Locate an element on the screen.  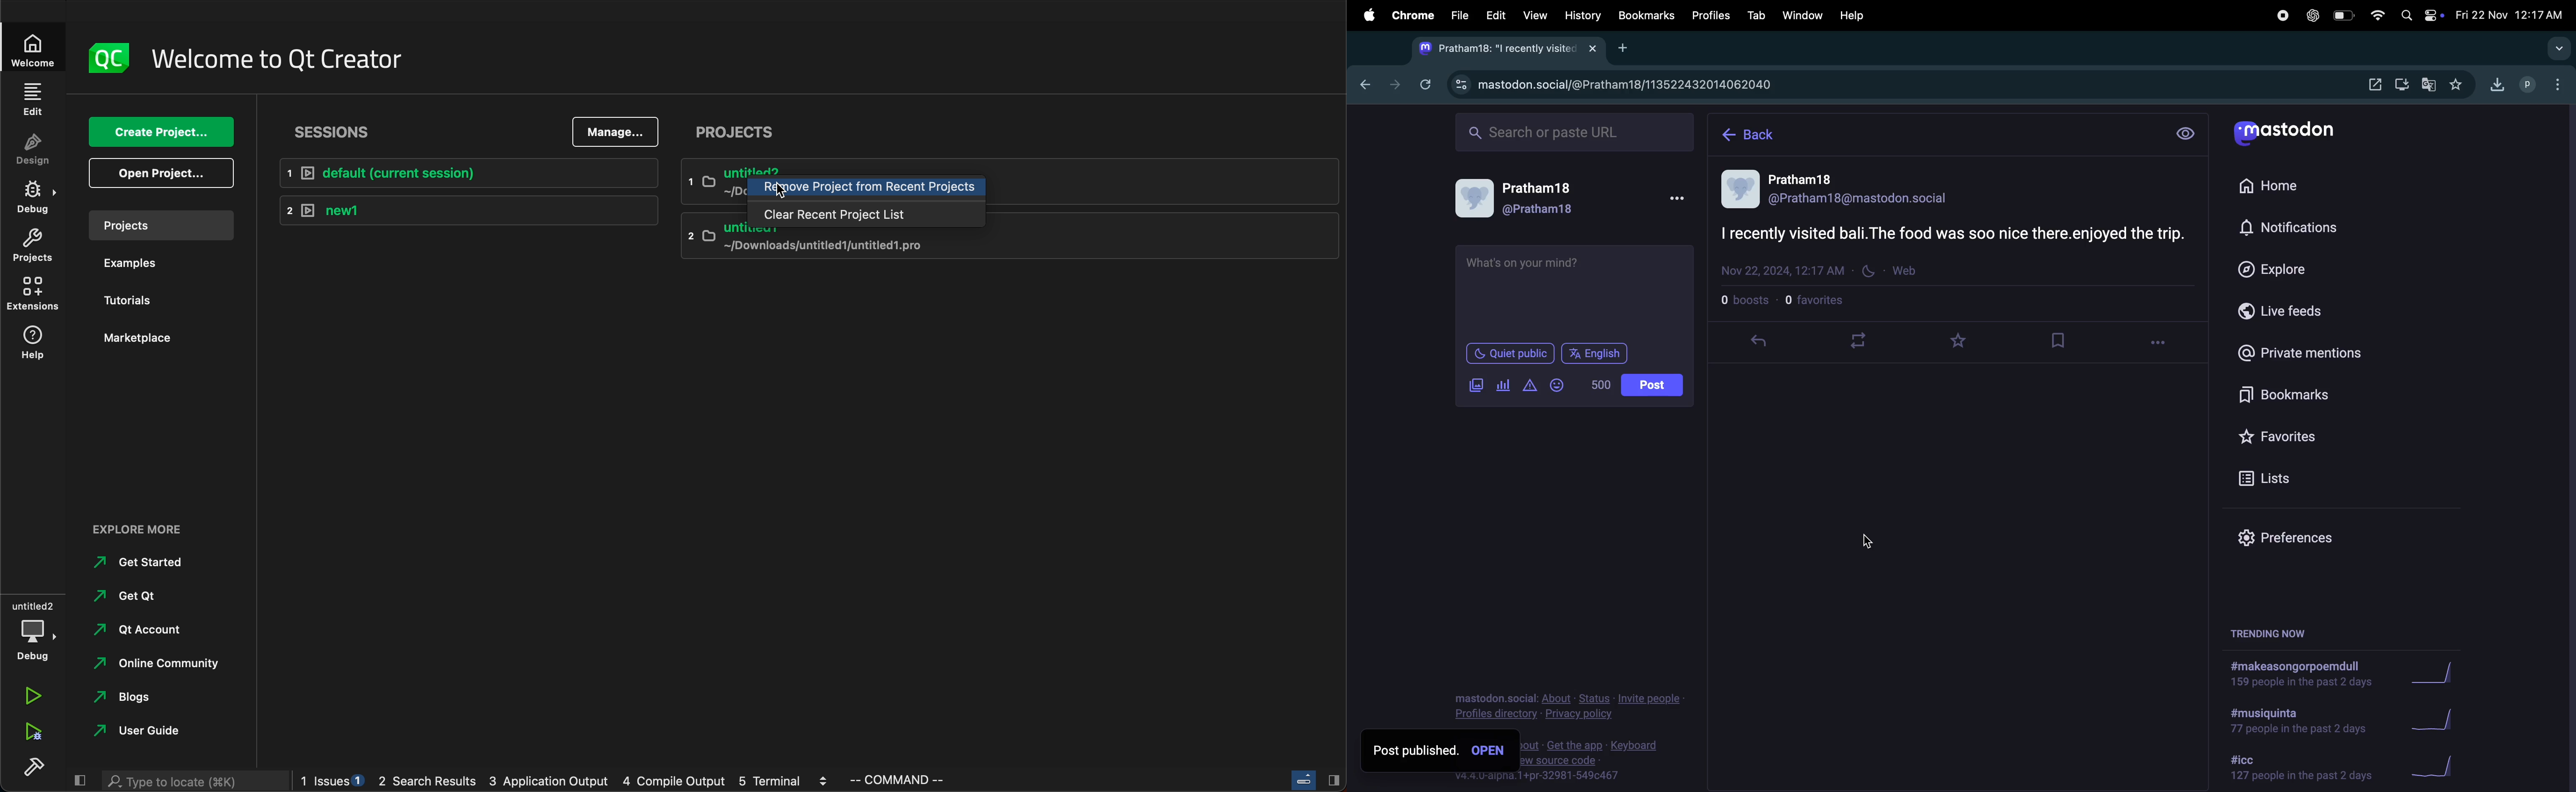
add image is located at coordinates (1471, 386).